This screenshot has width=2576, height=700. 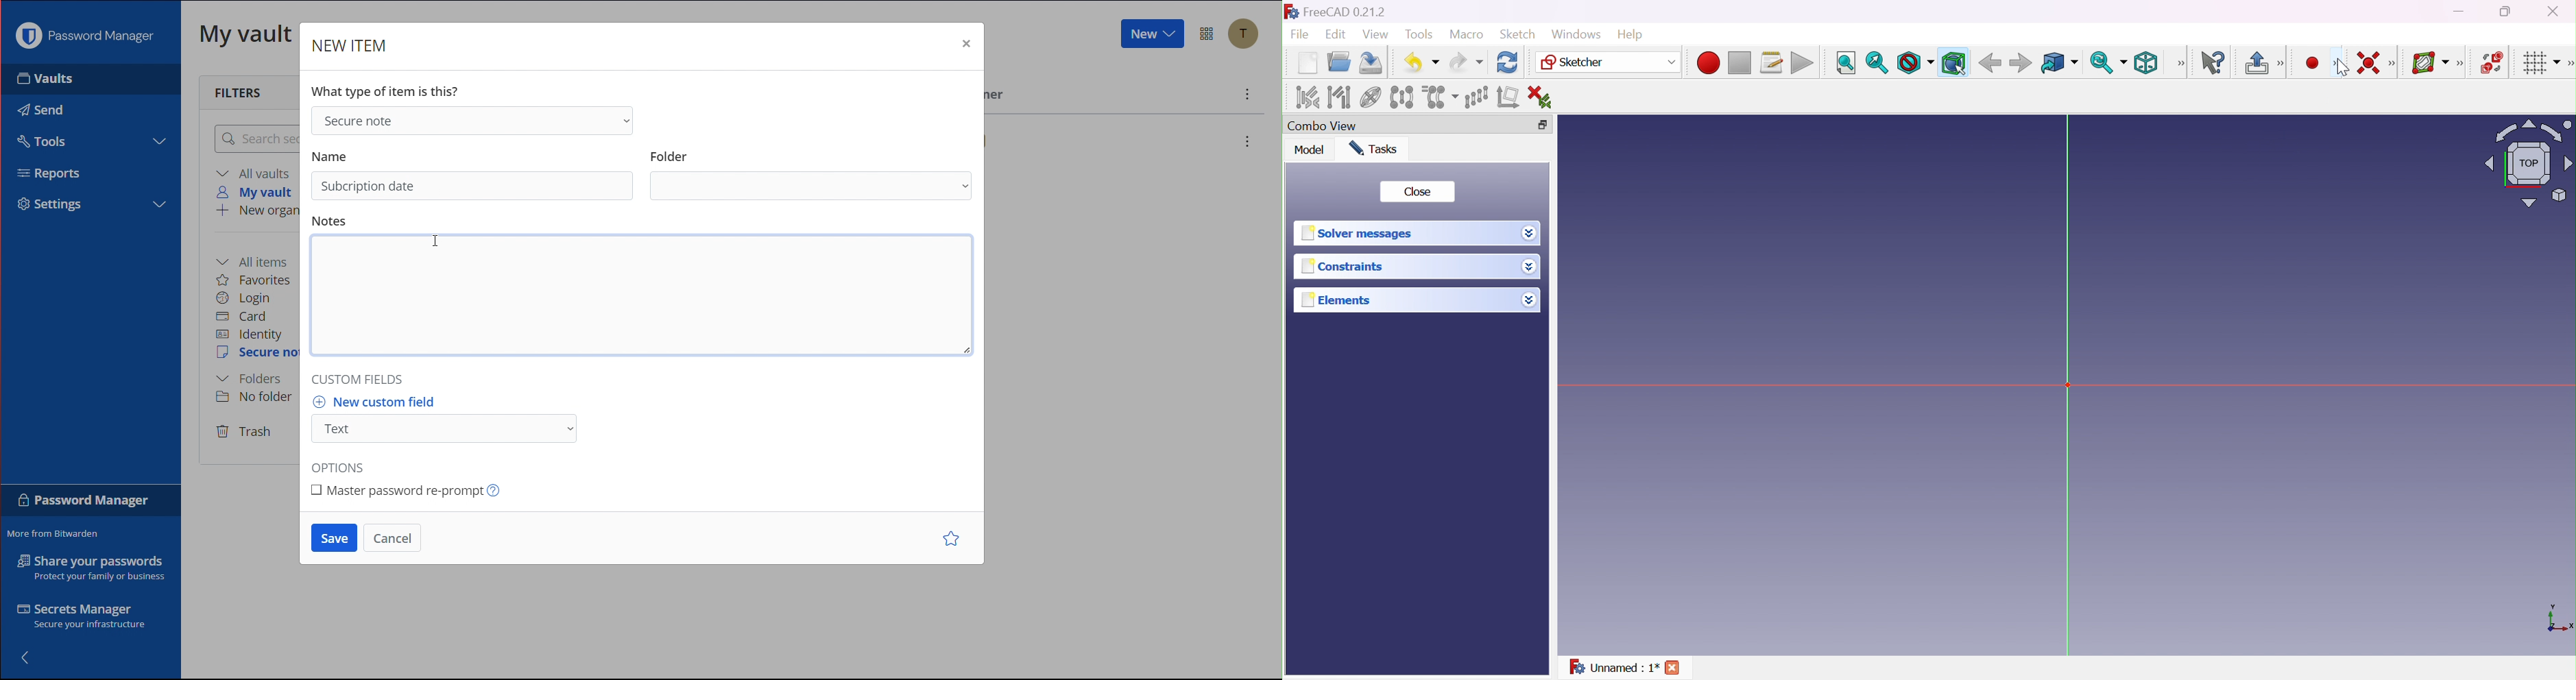 I want to click on New Item, so click(x=350, y=47).